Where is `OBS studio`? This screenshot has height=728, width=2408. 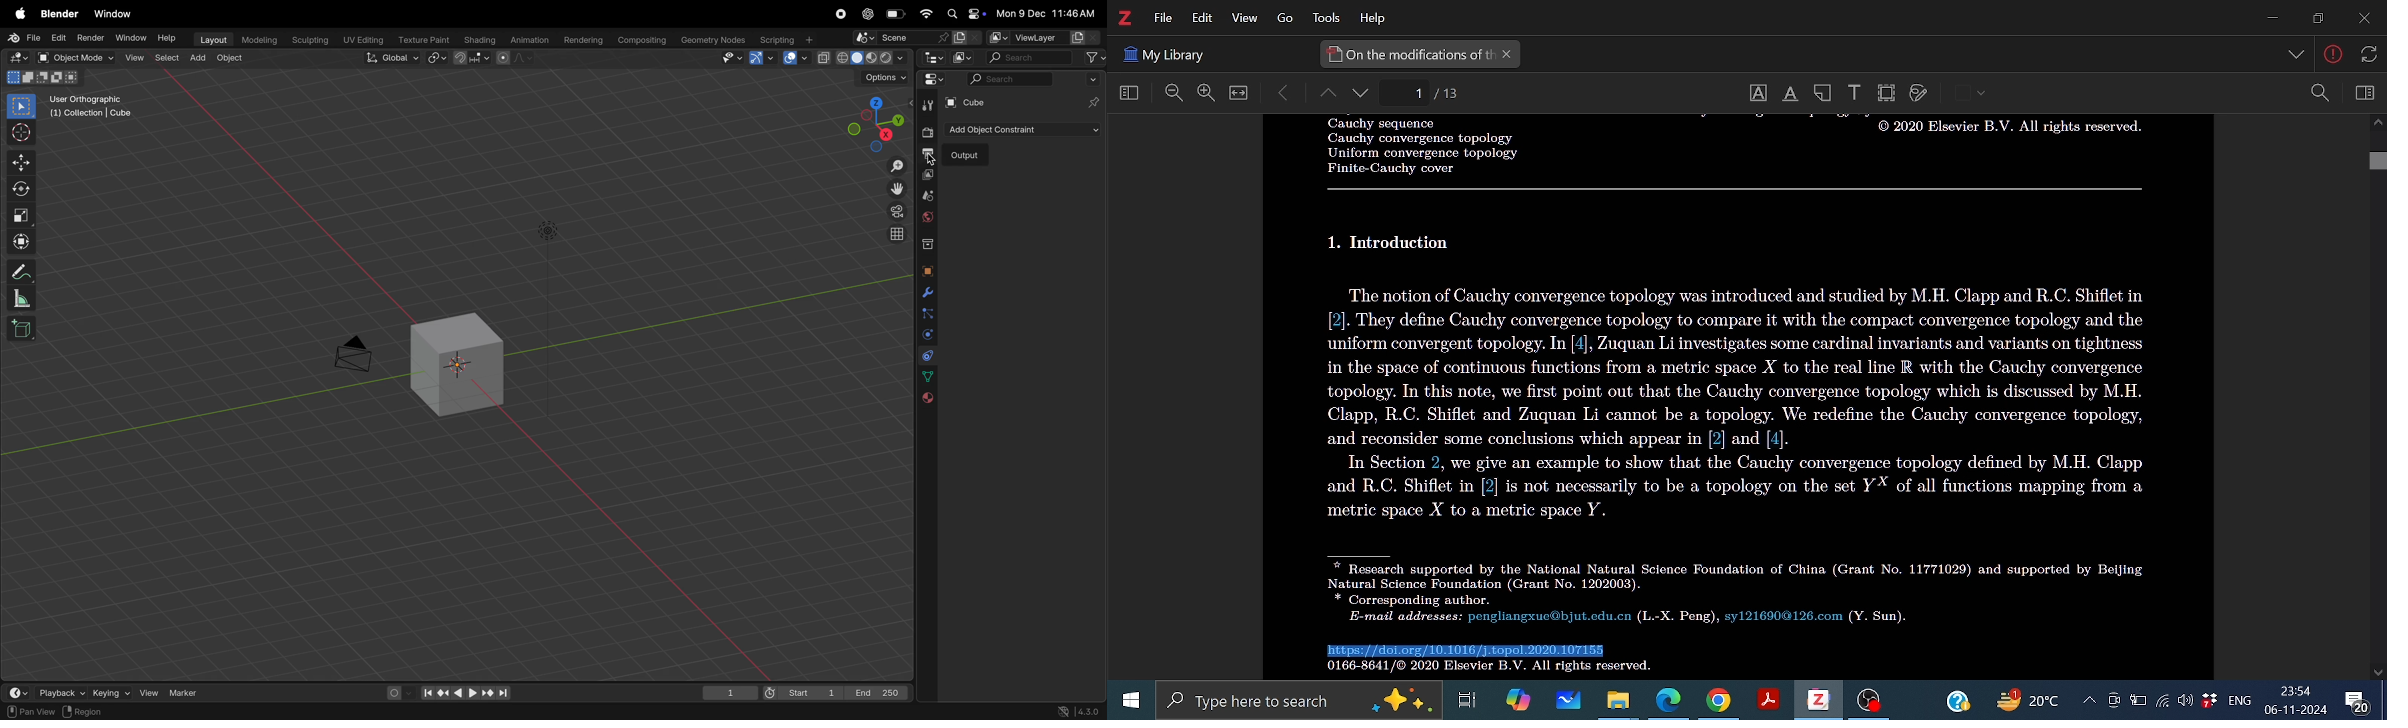
OBS studio is located at coordinates (1869, 702).